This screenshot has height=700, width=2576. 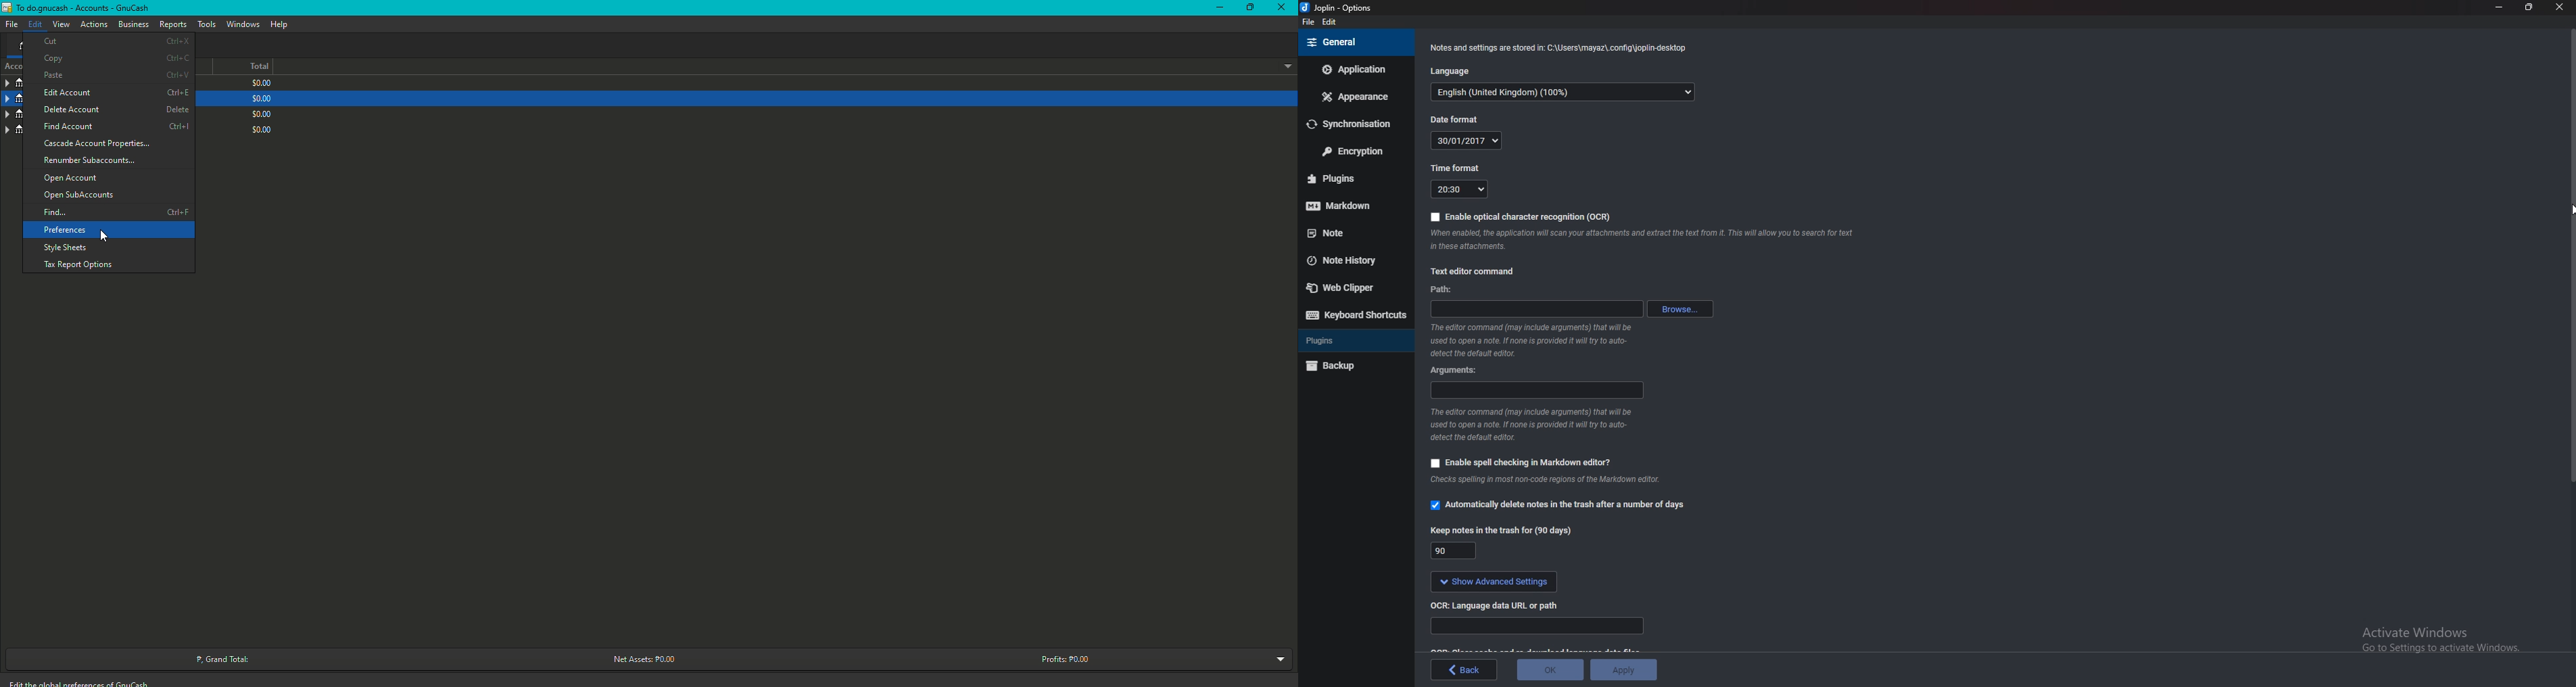 What do you see at coordinates (1562, 48) in the screenshot?
I see `Info` at bounding box center [1562, 48].